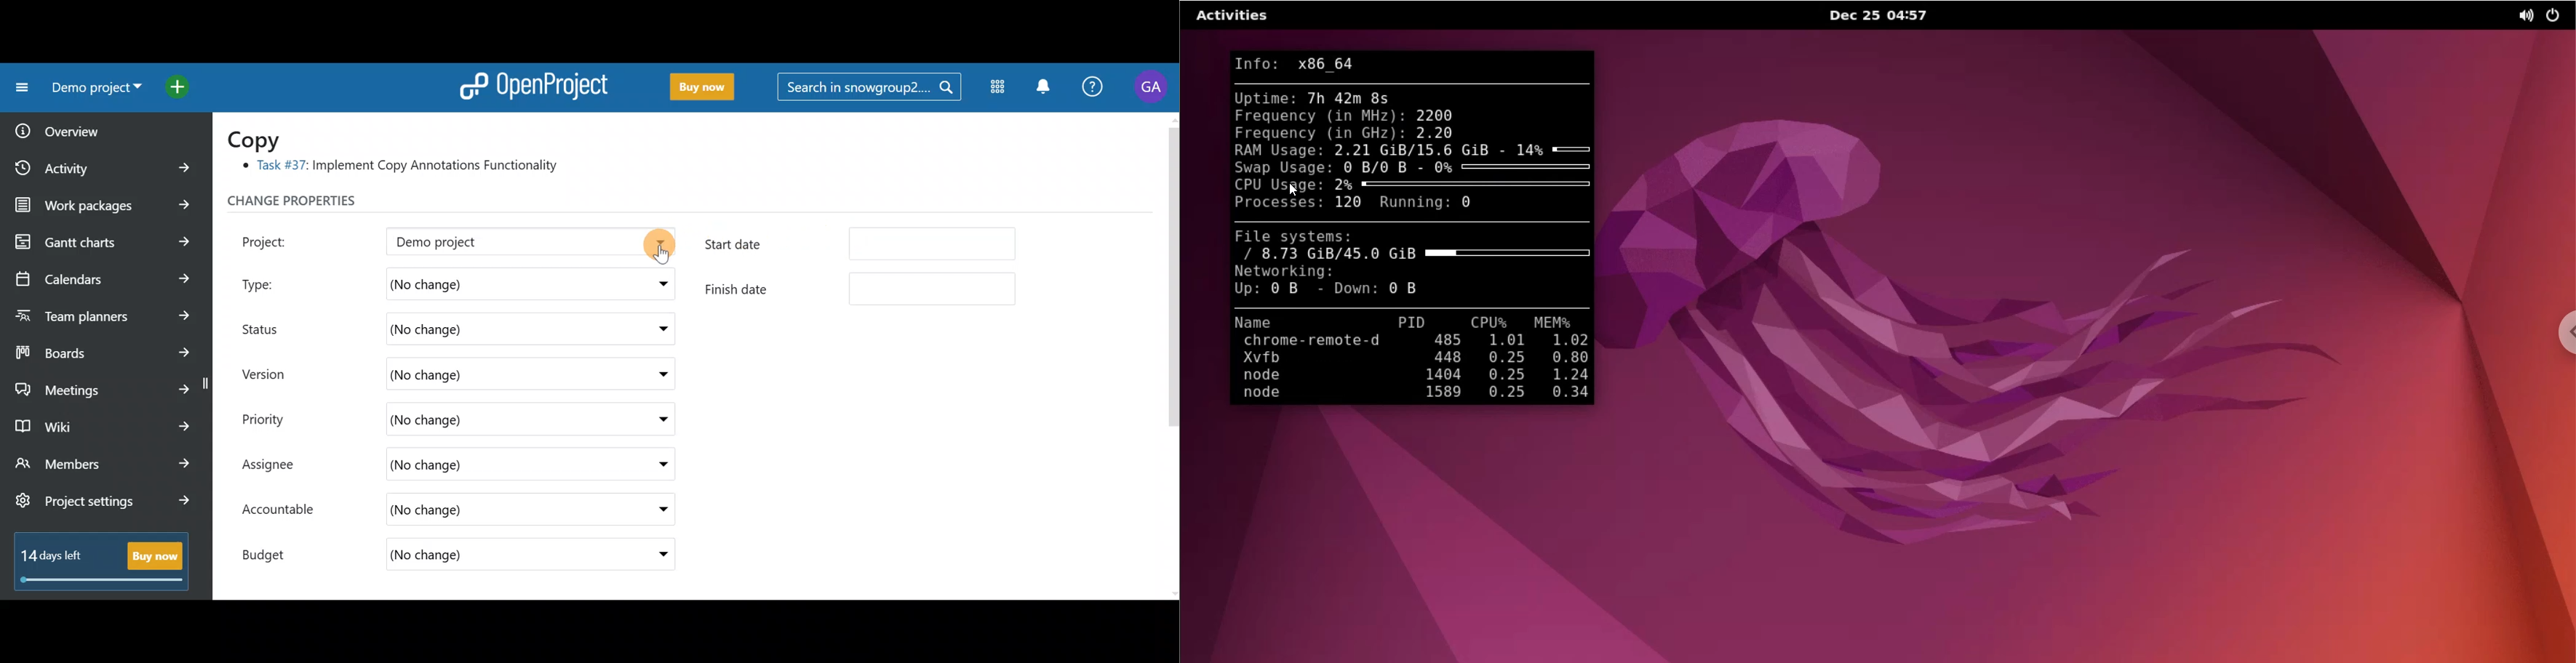 This screenshot has height=672, width=2576. I want to click on Budget, so click(276, 551).